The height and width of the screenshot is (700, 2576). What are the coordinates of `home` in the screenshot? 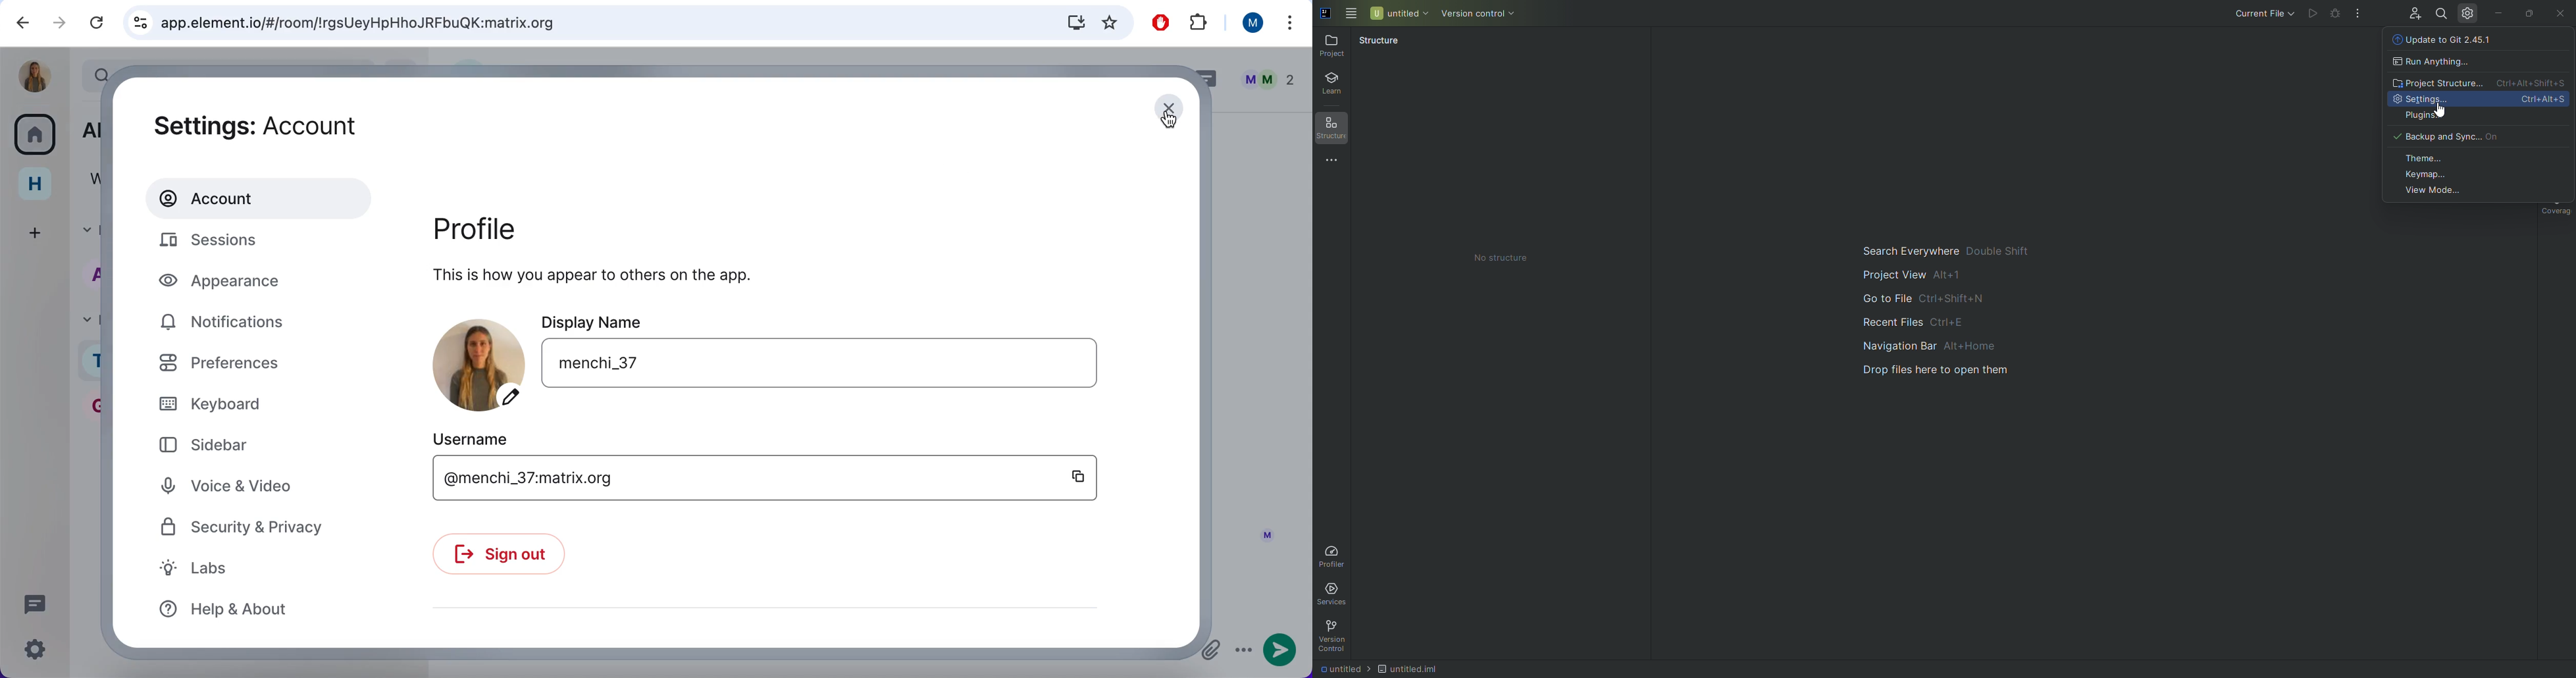 It's located at (34, 186).